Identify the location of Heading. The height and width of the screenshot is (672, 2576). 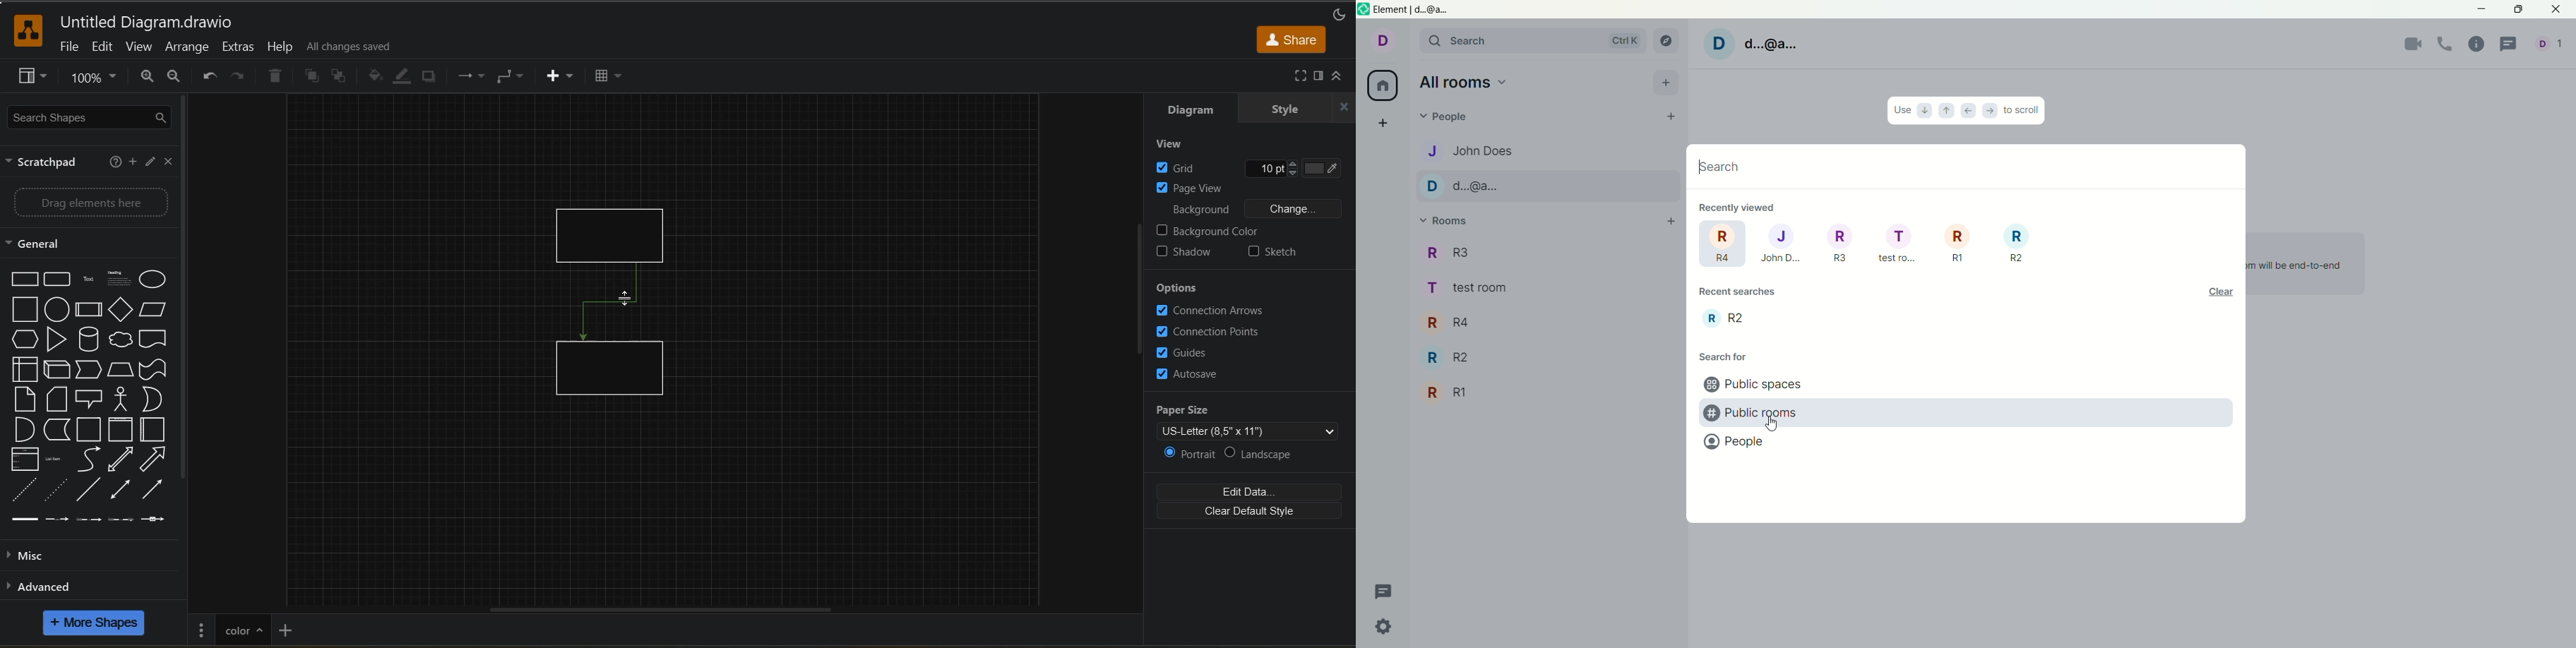
(120, 279).